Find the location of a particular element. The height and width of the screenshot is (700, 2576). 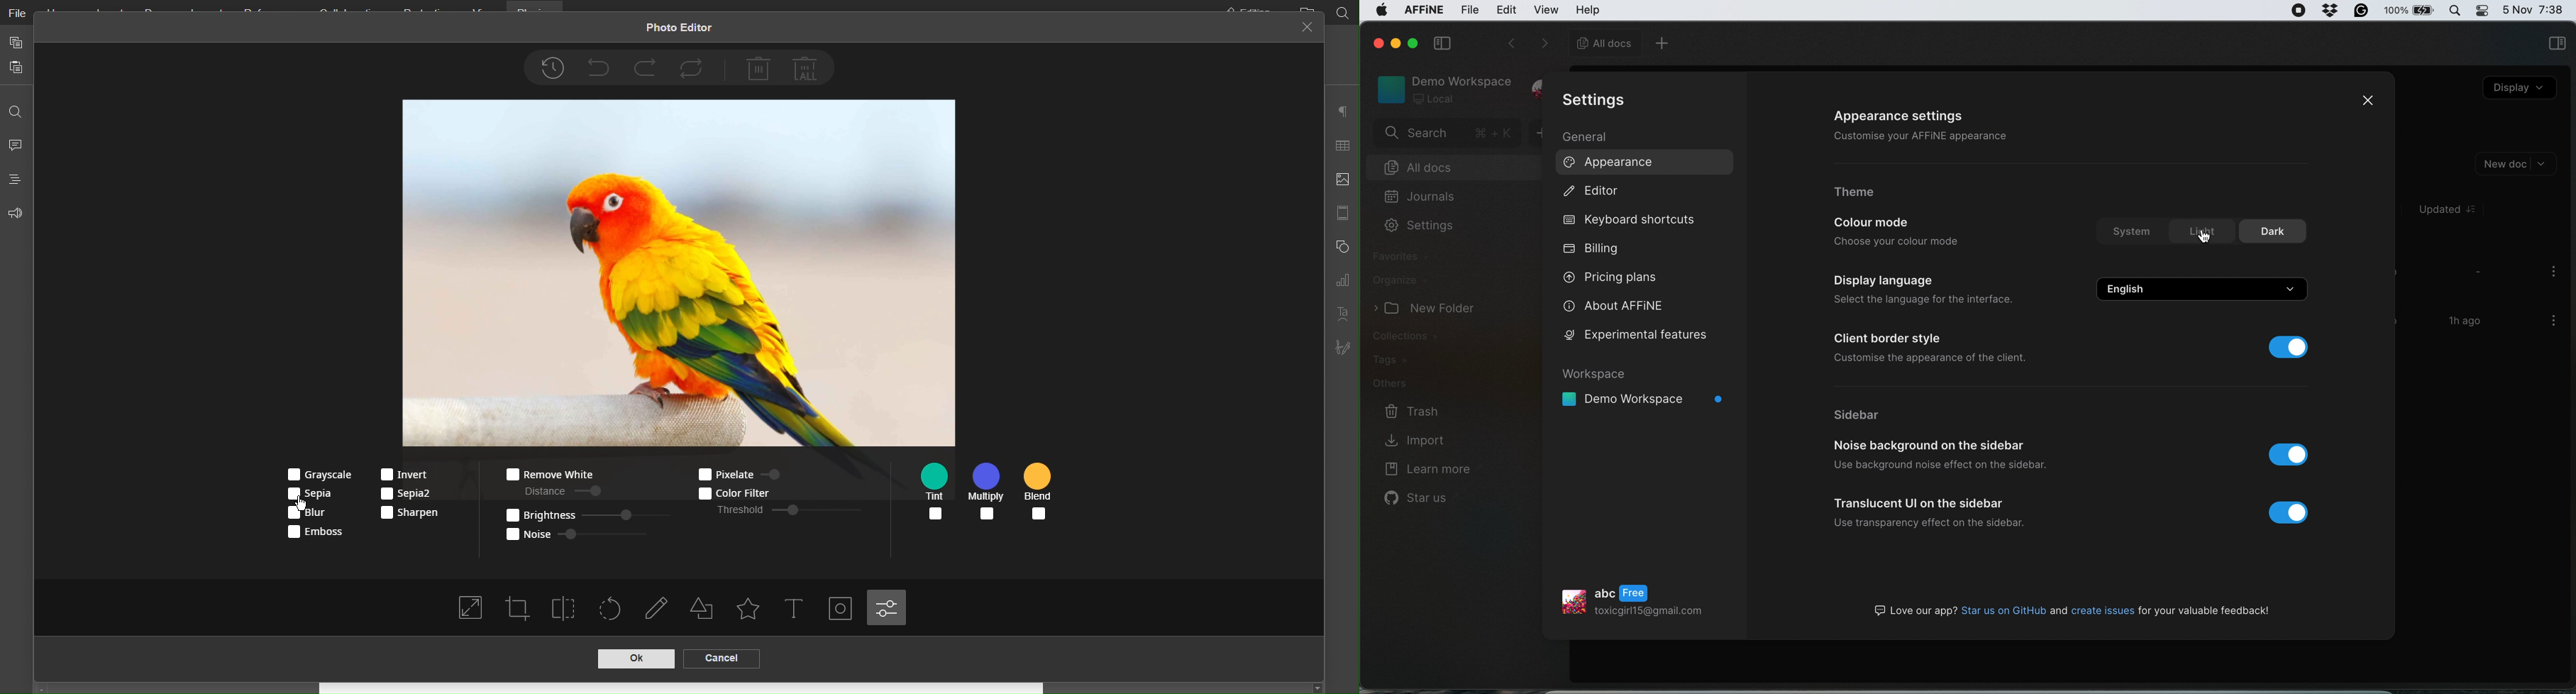

others is located at coordinates (1402, 385).